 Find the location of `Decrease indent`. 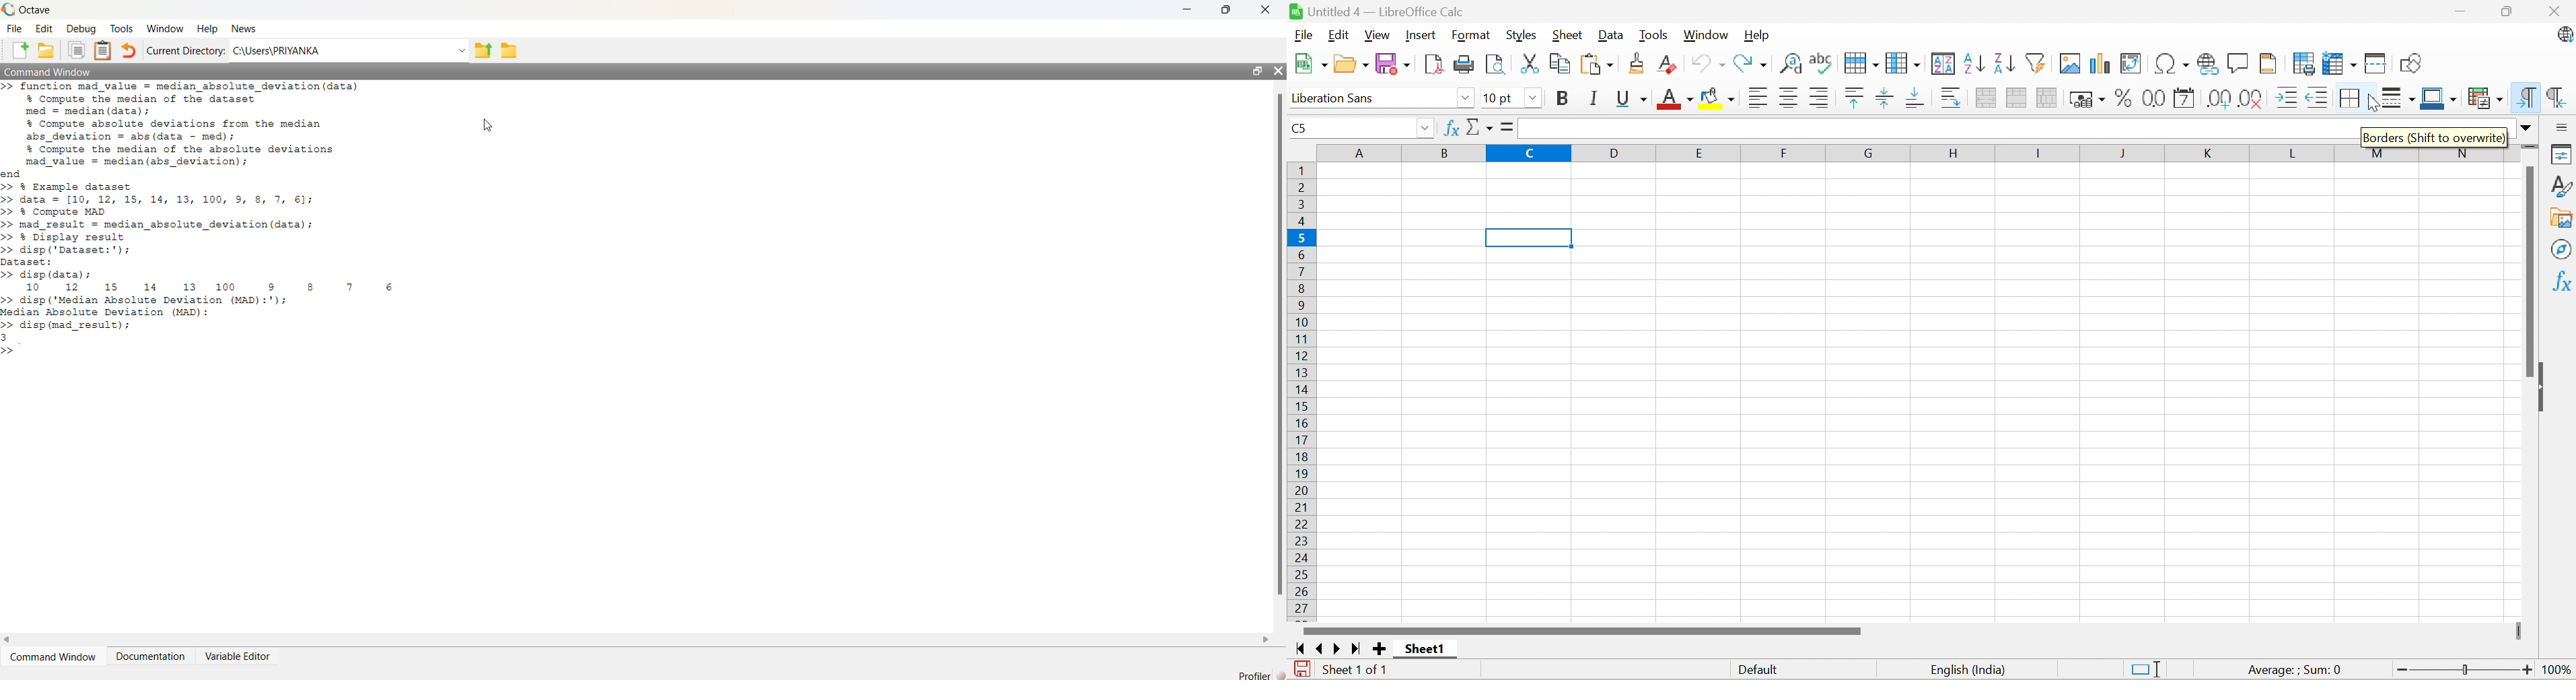

Decrease indent is located at coordinates (2316, 100).